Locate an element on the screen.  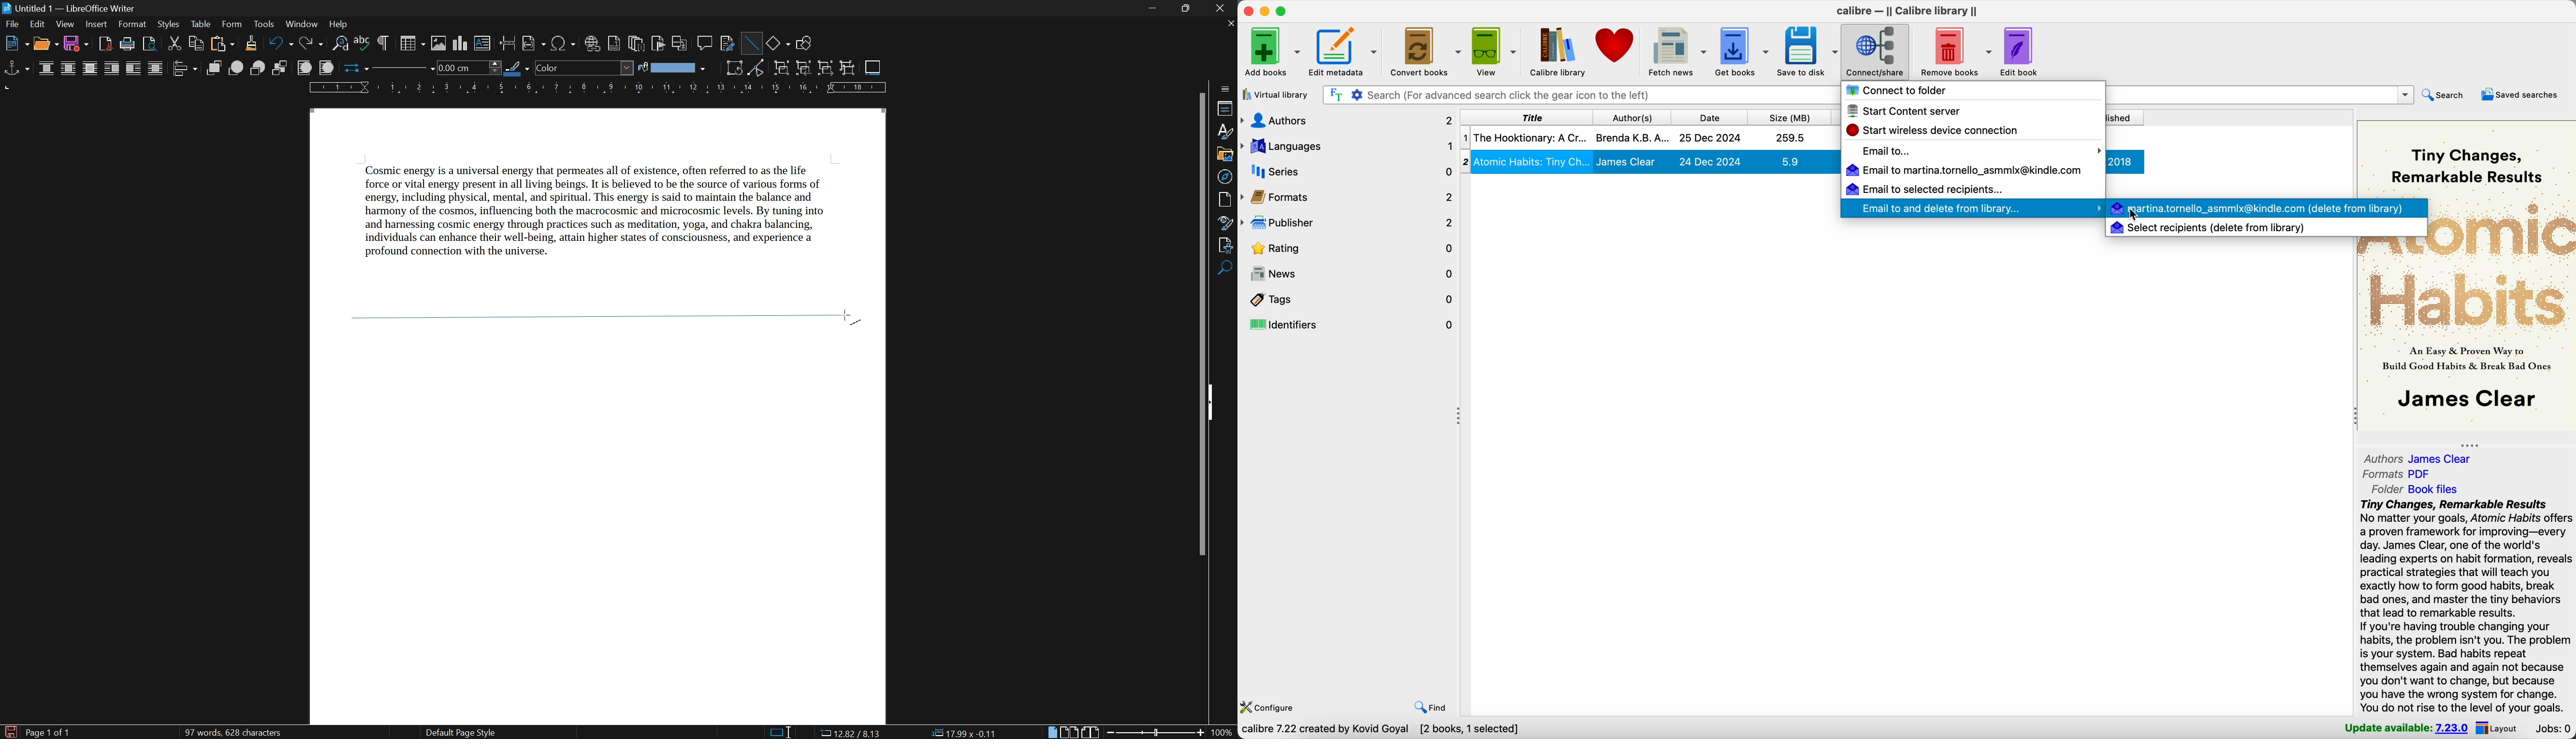
authors is located at coordinates (1347, 122).